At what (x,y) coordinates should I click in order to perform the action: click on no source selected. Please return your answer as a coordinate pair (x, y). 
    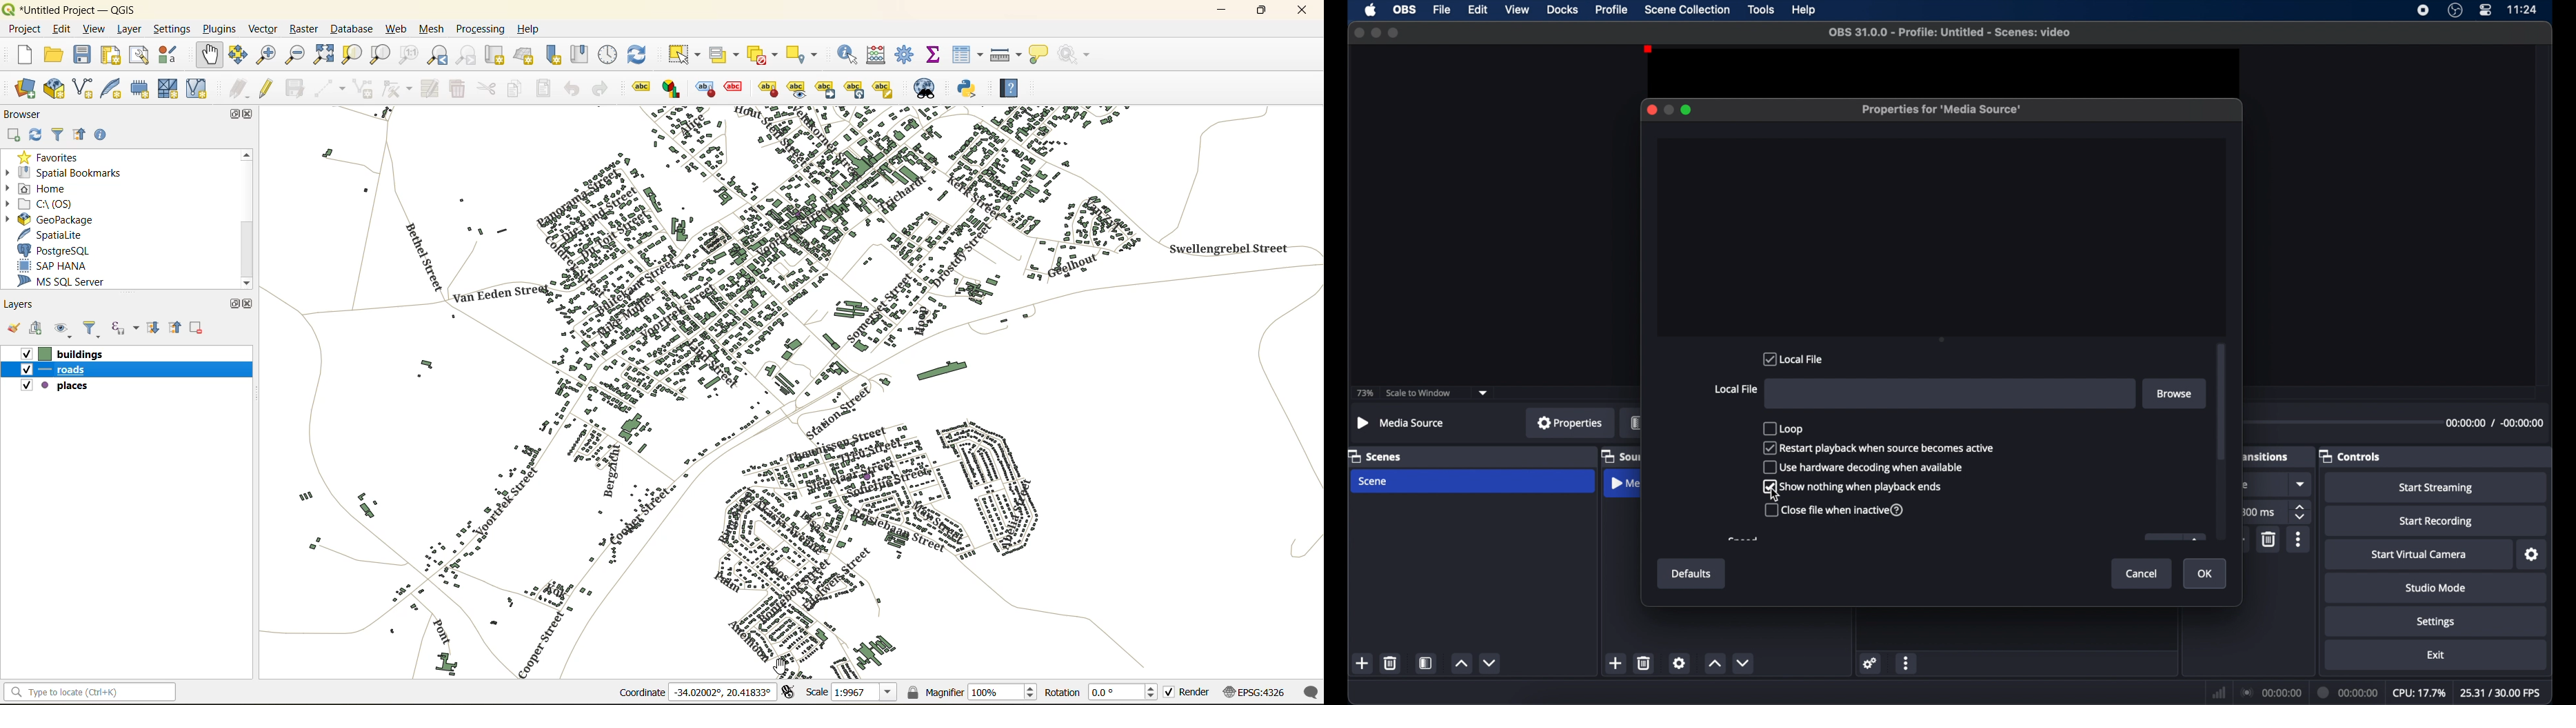
    Looking at the image, I should click on (1401, 422).